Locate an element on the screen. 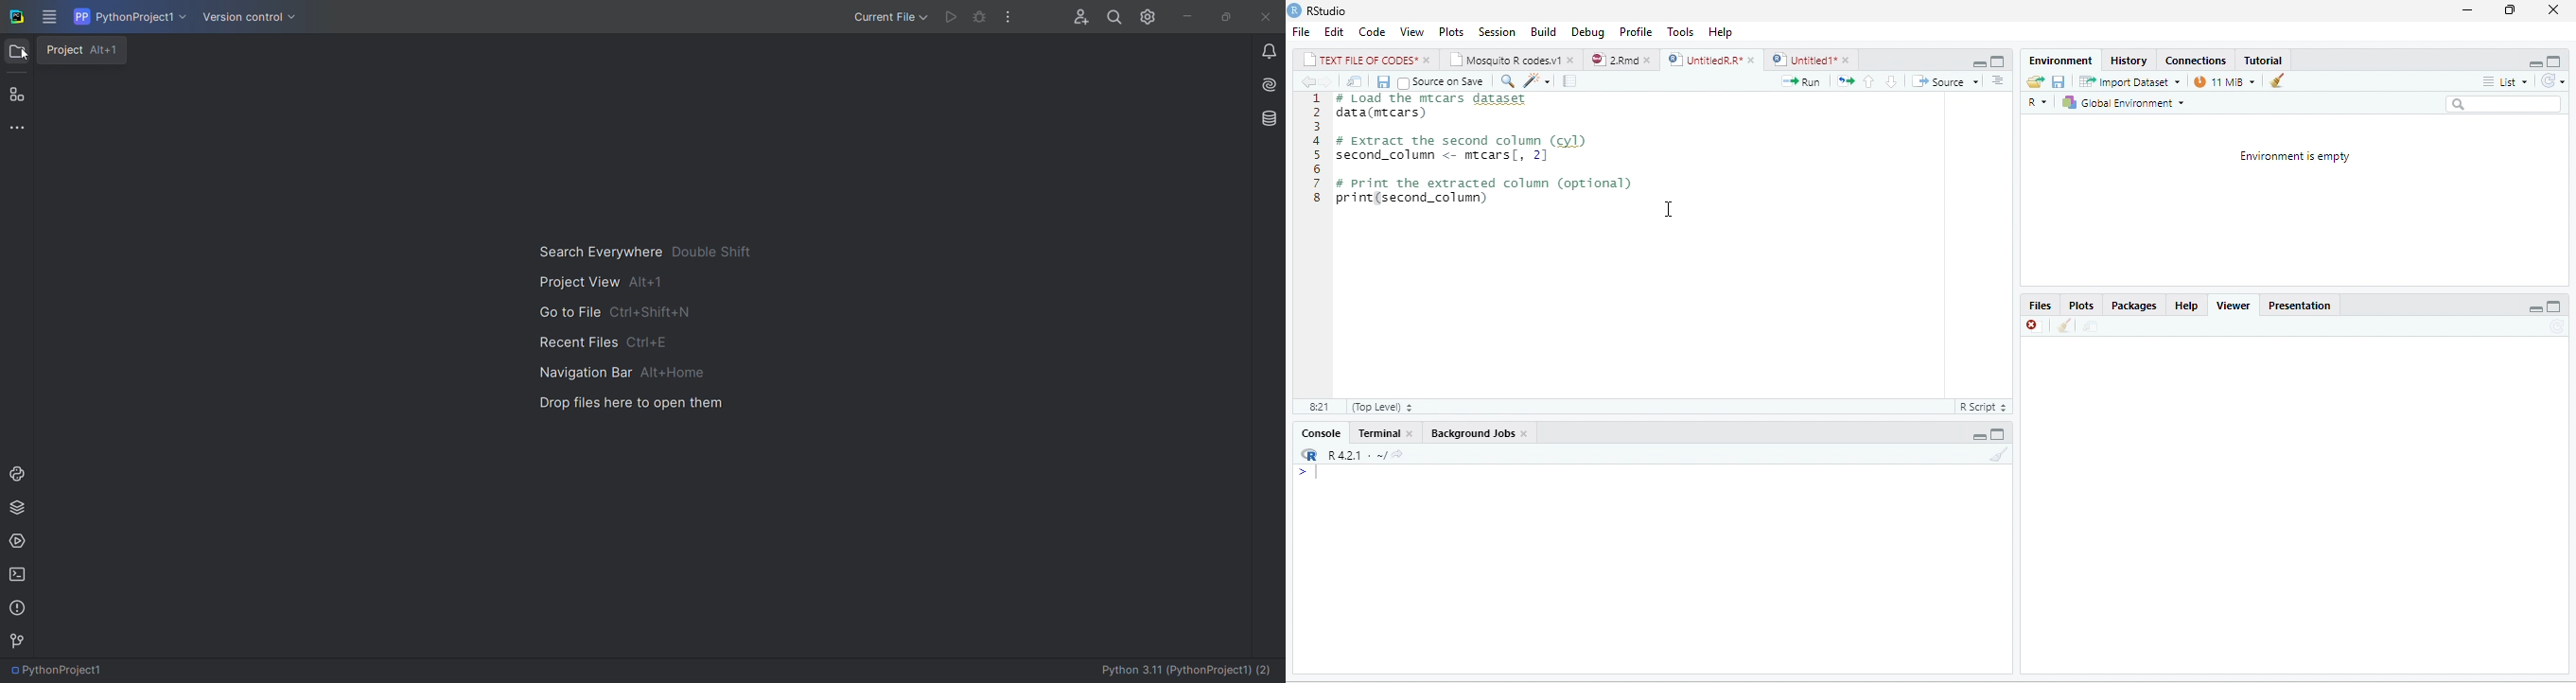 Image resolution: width=2576 pixels, height=700 pixels. Terminal is located at coordinates (1377, 434).